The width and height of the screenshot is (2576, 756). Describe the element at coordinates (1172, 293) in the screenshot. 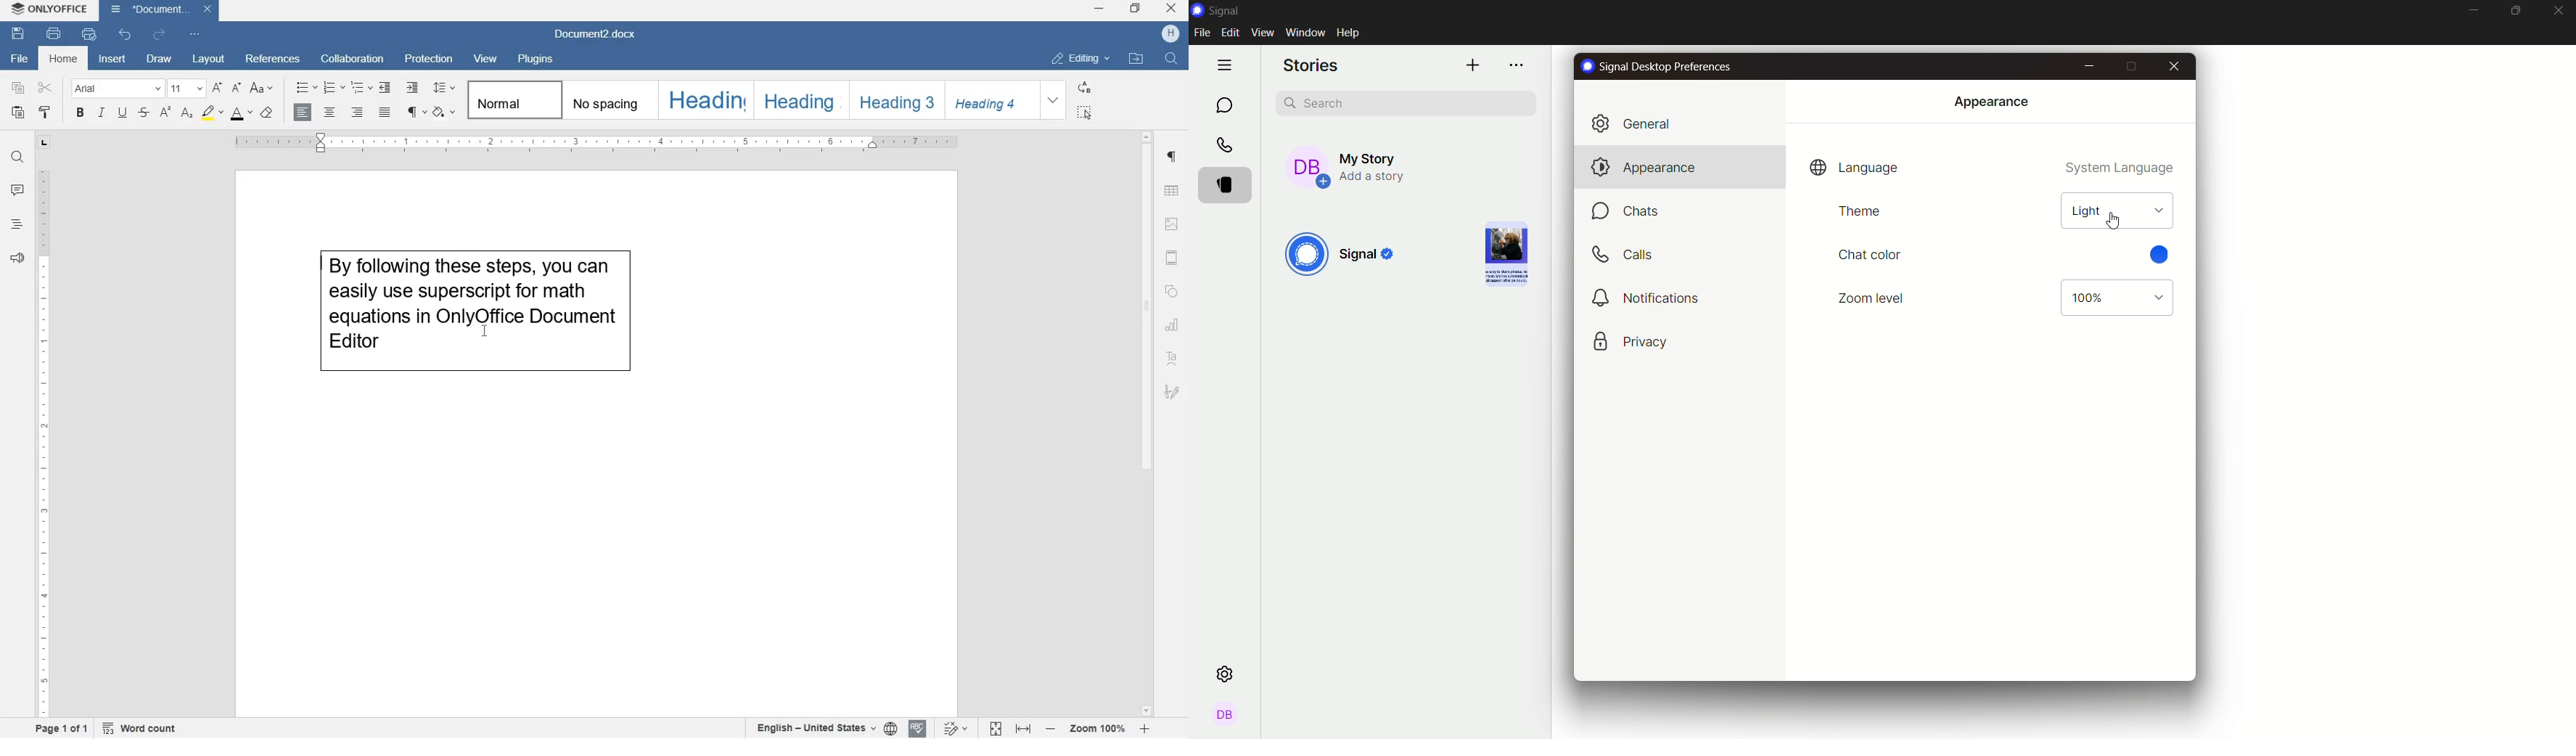

I see `shape` at that location.